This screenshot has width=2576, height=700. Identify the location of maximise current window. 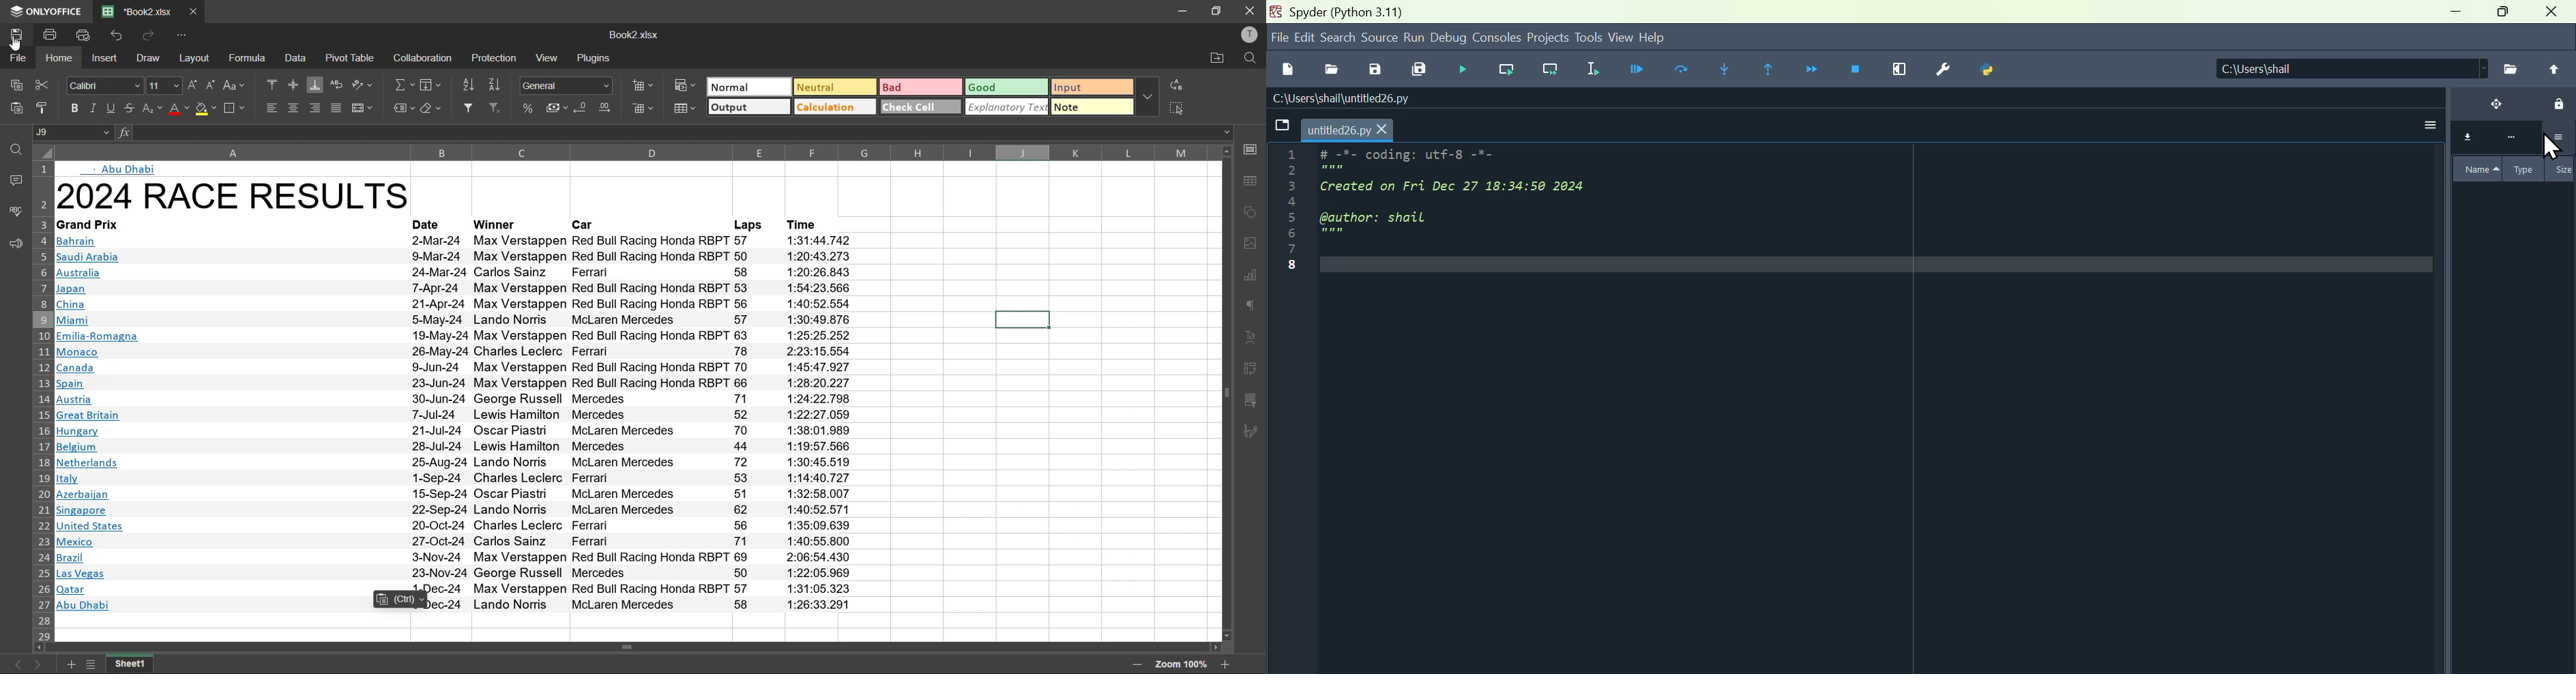
(1899, 72).